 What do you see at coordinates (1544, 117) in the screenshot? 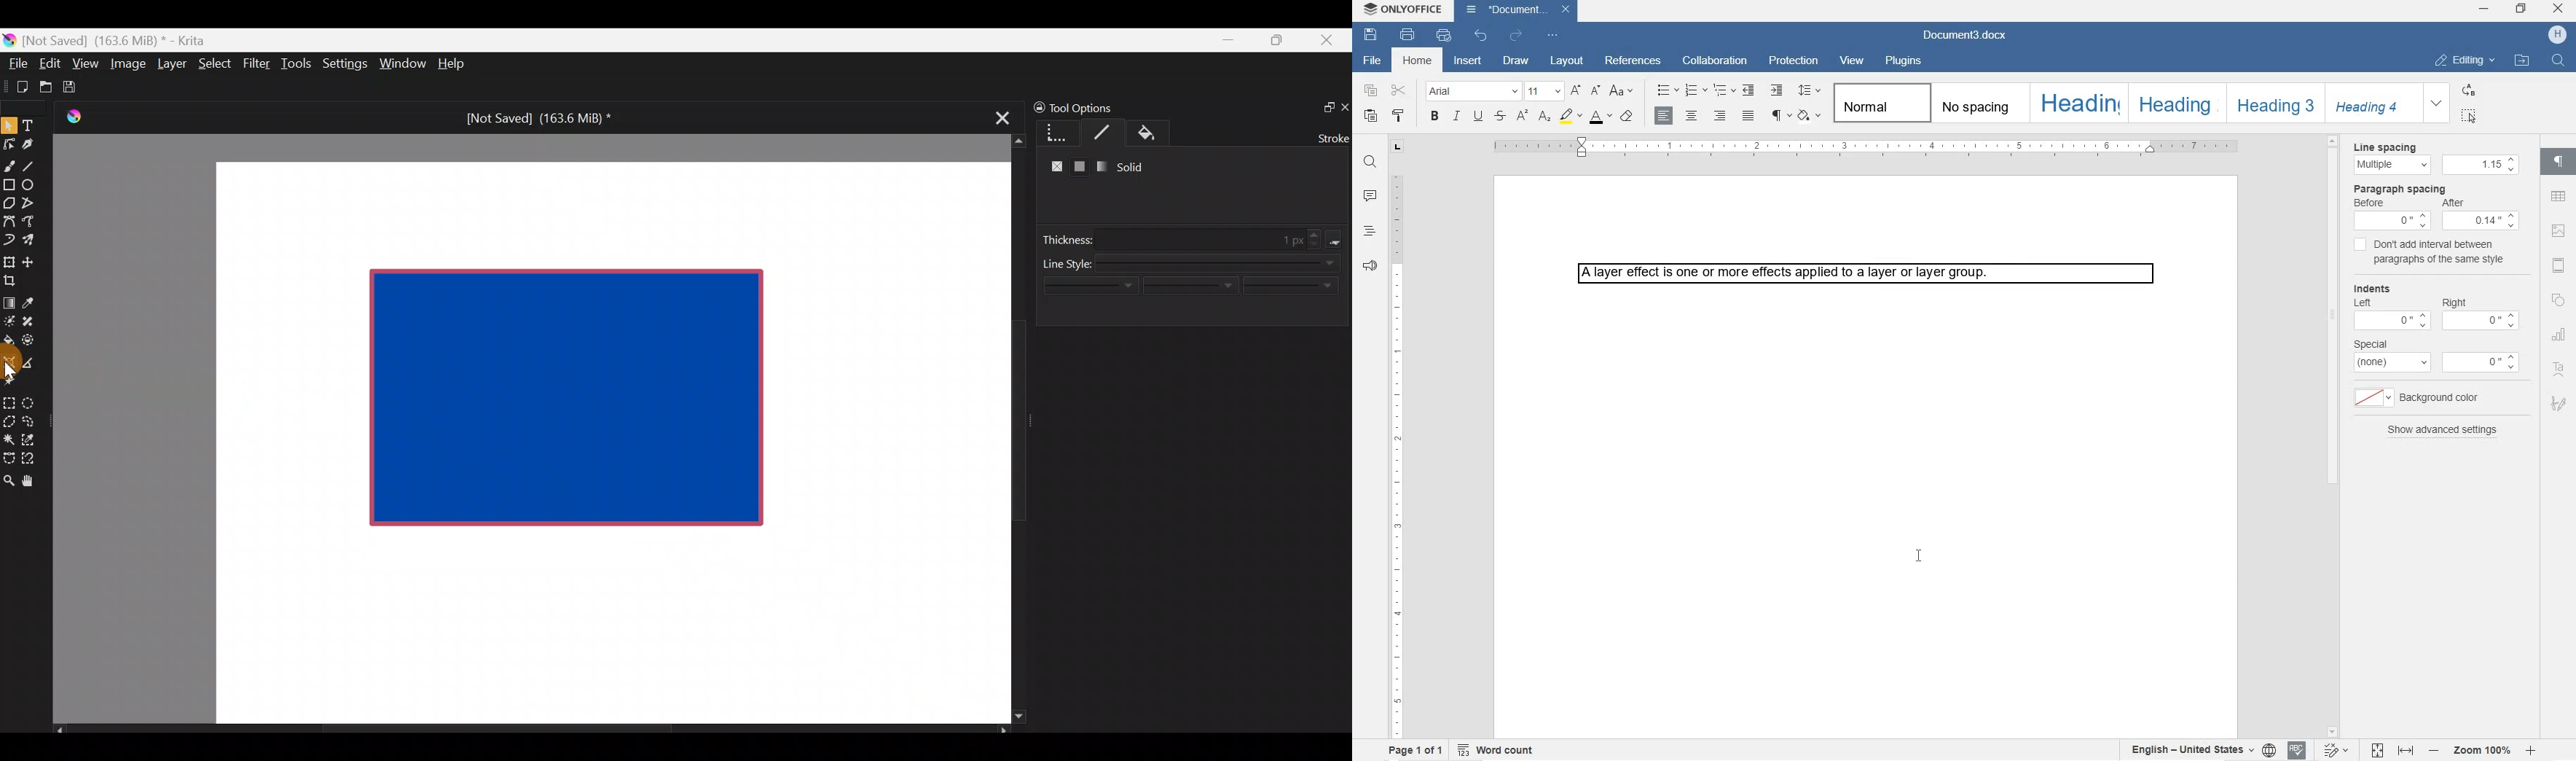
I see `SUBSCRIPT` at bounding box center [1544, 117].